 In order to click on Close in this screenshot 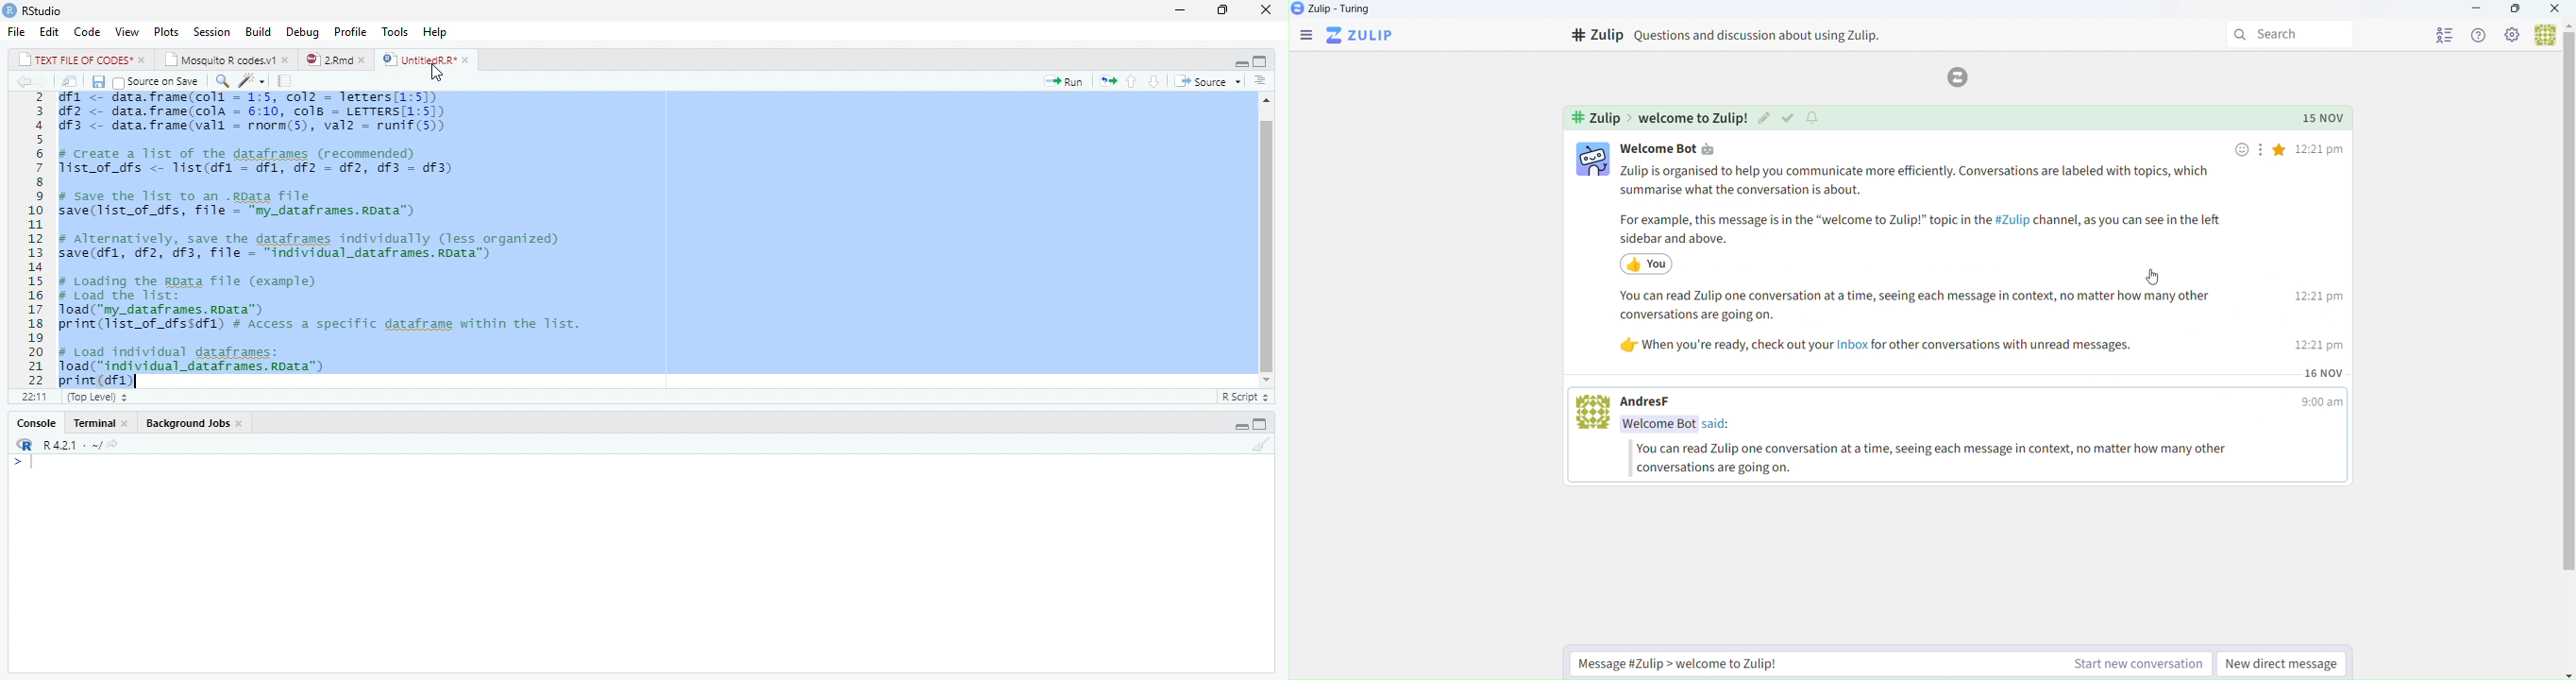, I will do `click(2556, 9)`.